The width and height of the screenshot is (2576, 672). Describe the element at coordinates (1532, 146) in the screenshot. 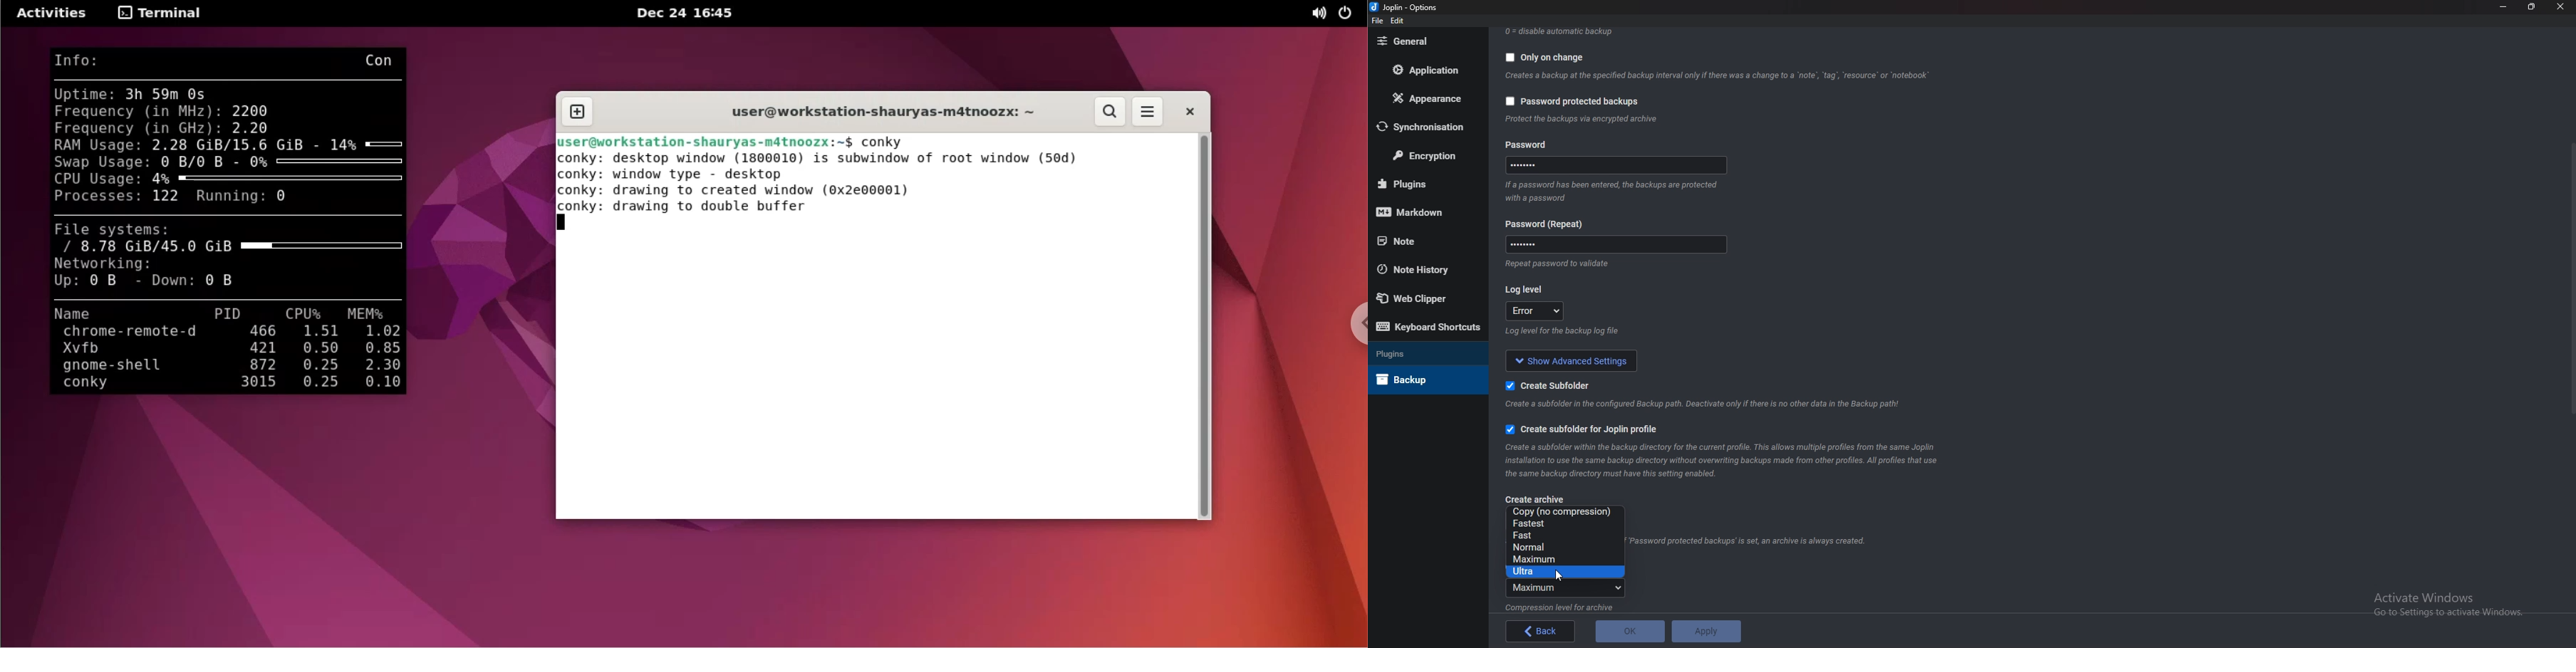

I see `Password` at that location.